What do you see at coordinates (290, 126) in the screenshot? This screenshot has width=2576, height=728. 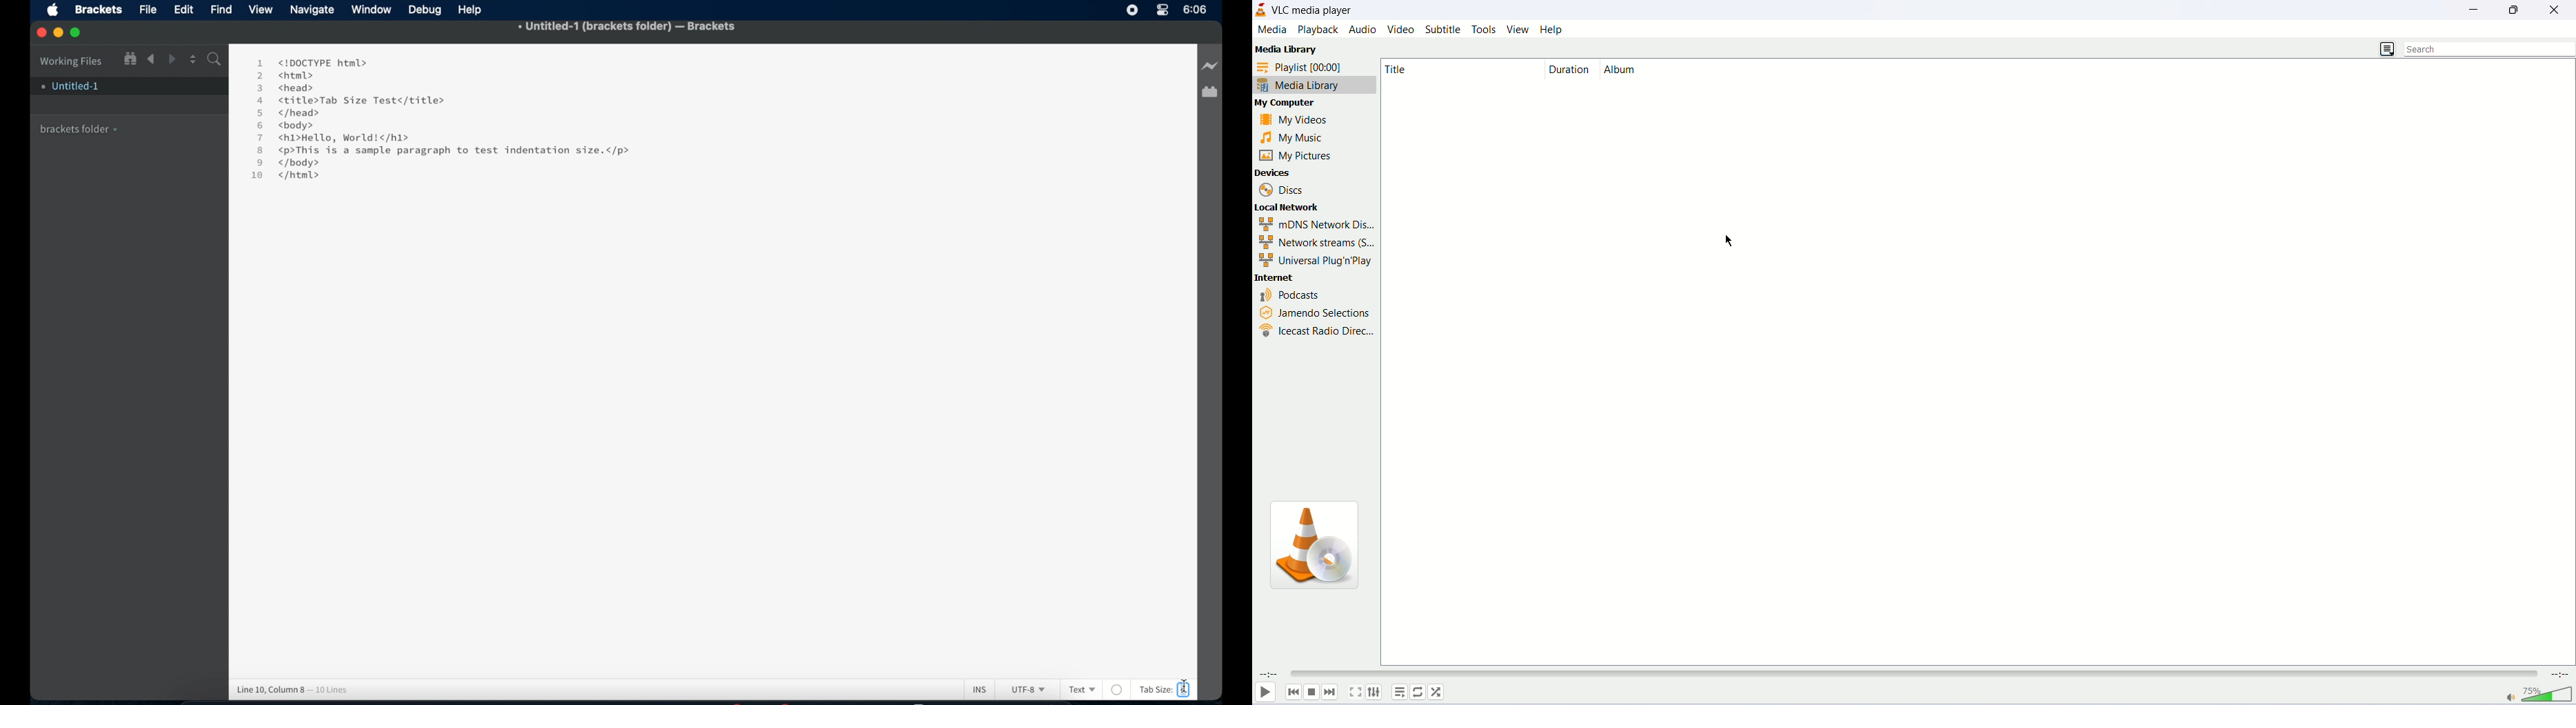 I see `6 <body>` at bounding box center [290, 126].